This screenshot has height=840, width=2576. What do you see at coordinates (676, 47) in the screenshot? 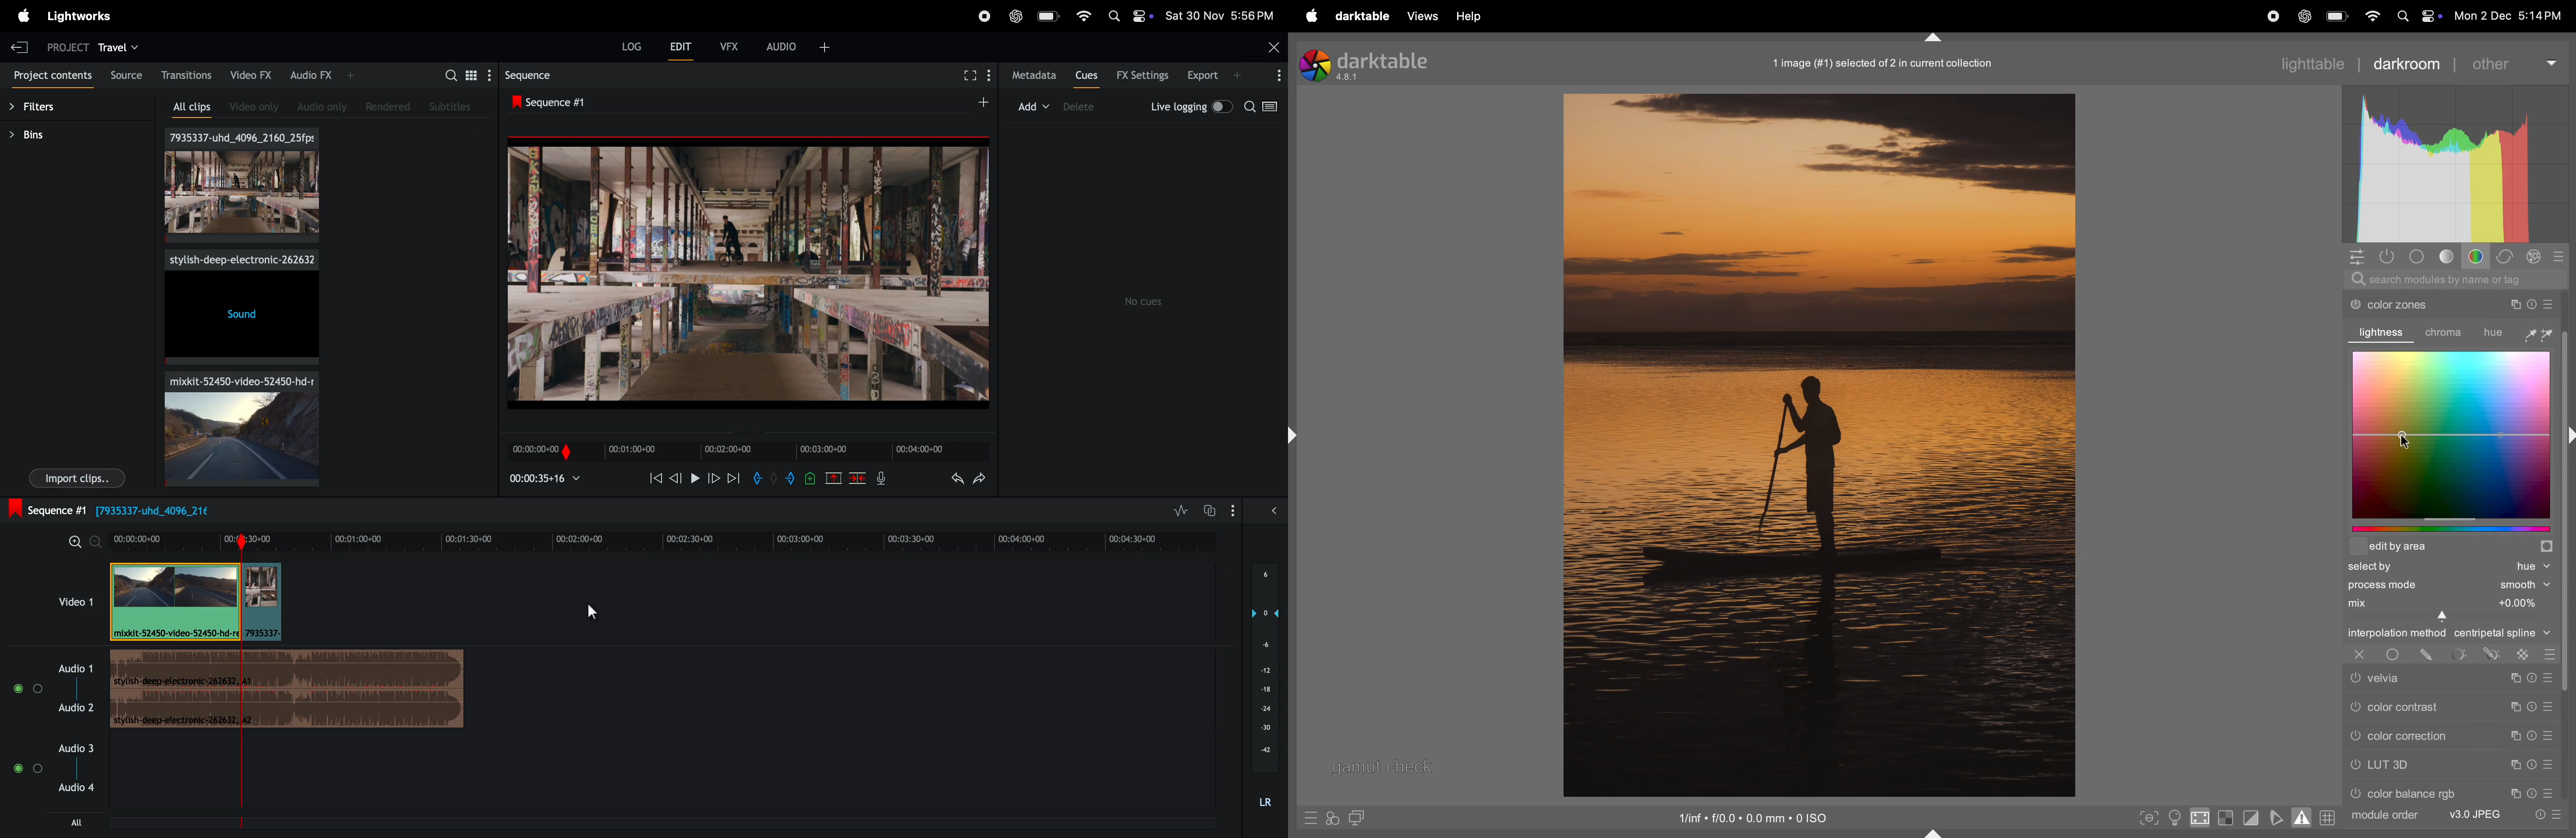
I see `edit` at bounding box center [676, 47].